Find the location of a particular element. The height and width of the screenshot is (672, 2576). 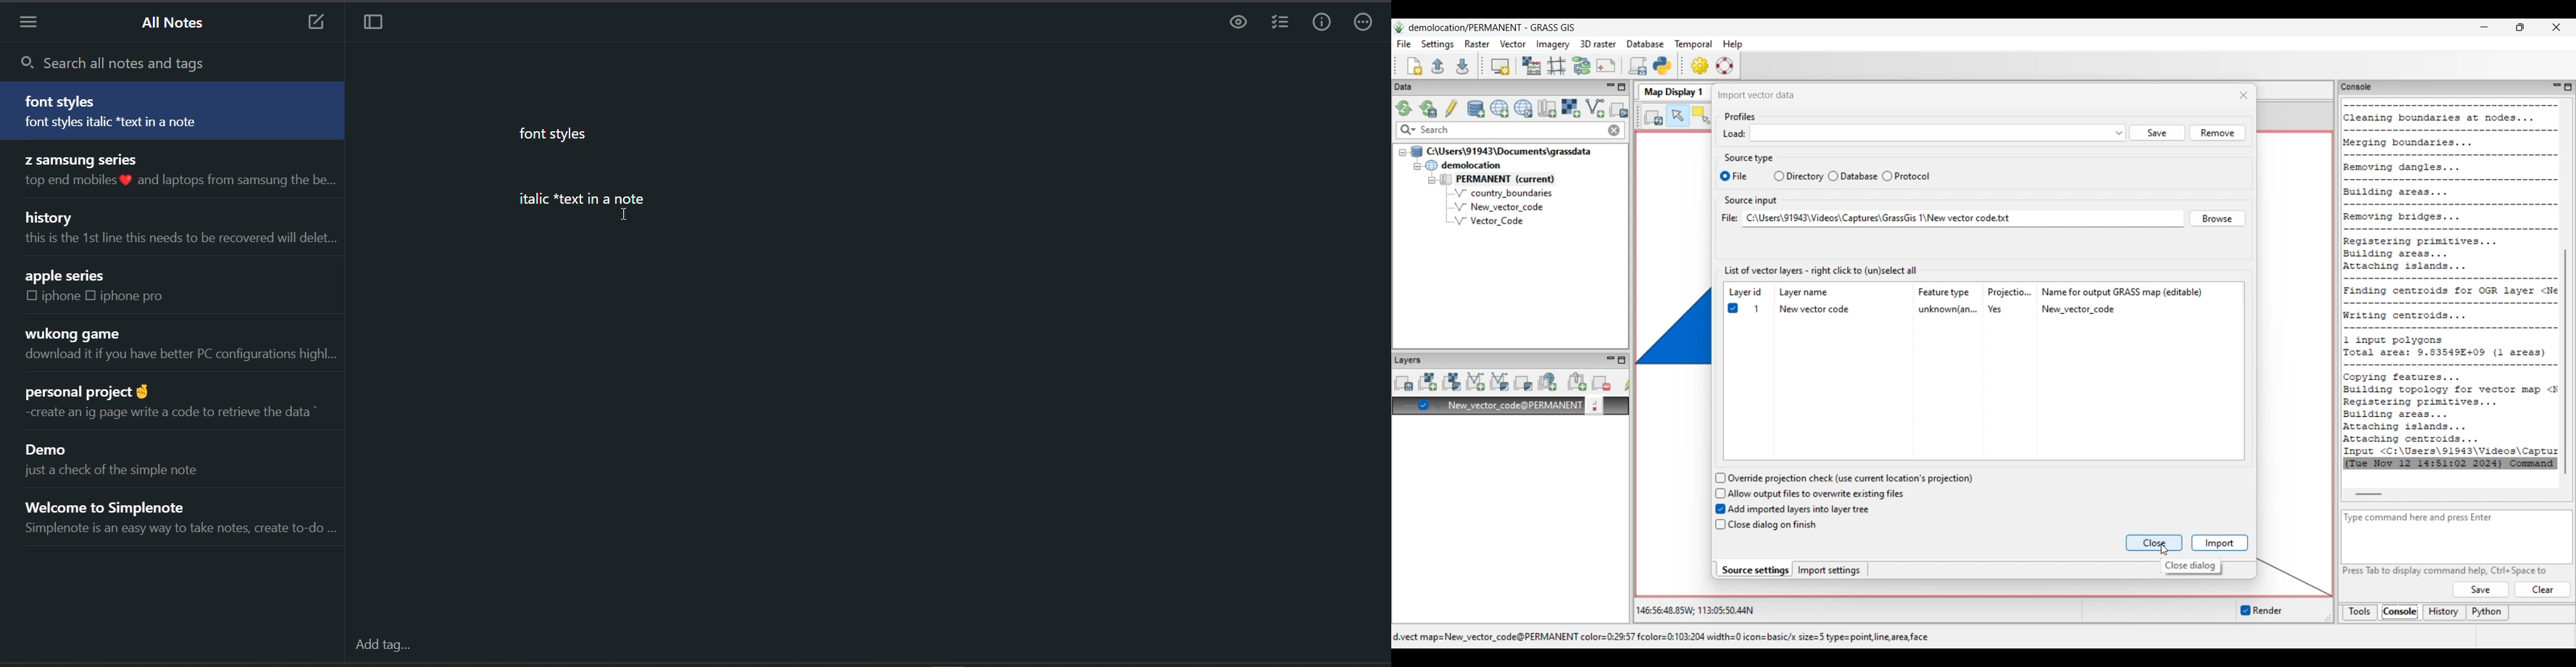

data from current note is located at coordinates (638, 180).